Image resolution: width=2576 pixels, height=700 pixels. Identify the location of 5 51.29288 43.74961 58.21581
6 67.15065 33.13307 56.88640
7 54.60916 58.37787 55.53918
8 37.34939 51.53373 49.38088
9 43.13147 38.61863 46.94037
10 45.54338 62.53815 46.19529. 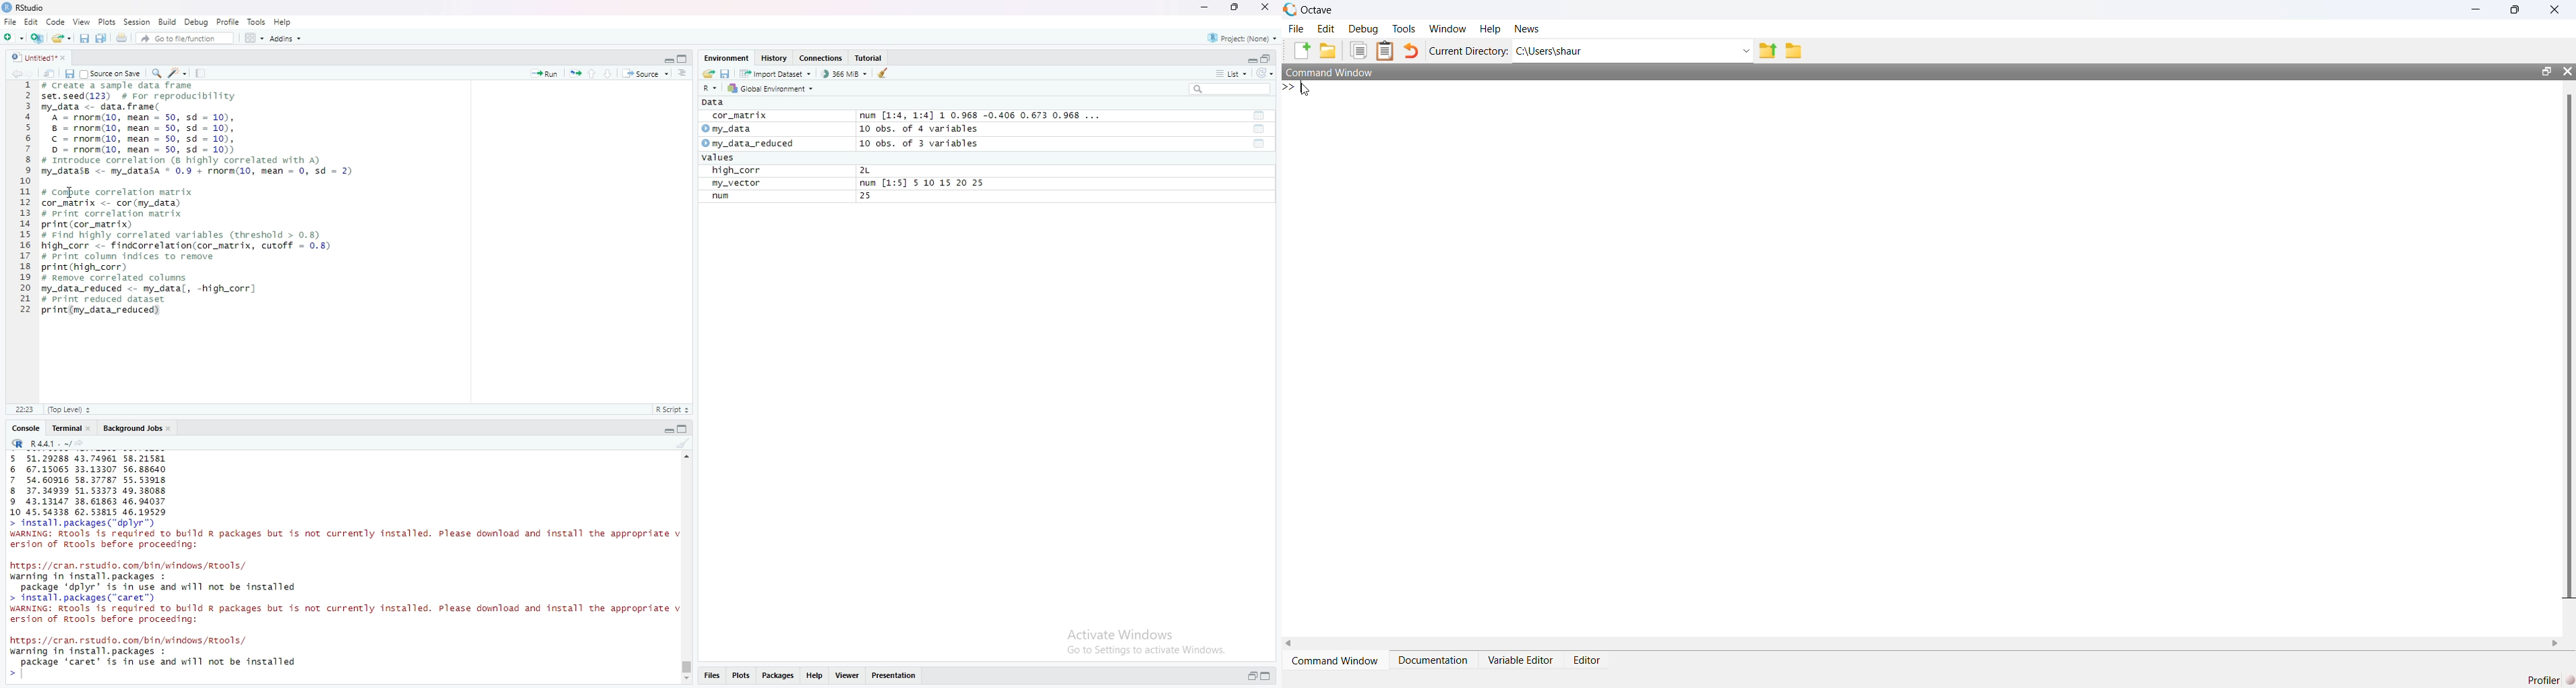
(86, 485).